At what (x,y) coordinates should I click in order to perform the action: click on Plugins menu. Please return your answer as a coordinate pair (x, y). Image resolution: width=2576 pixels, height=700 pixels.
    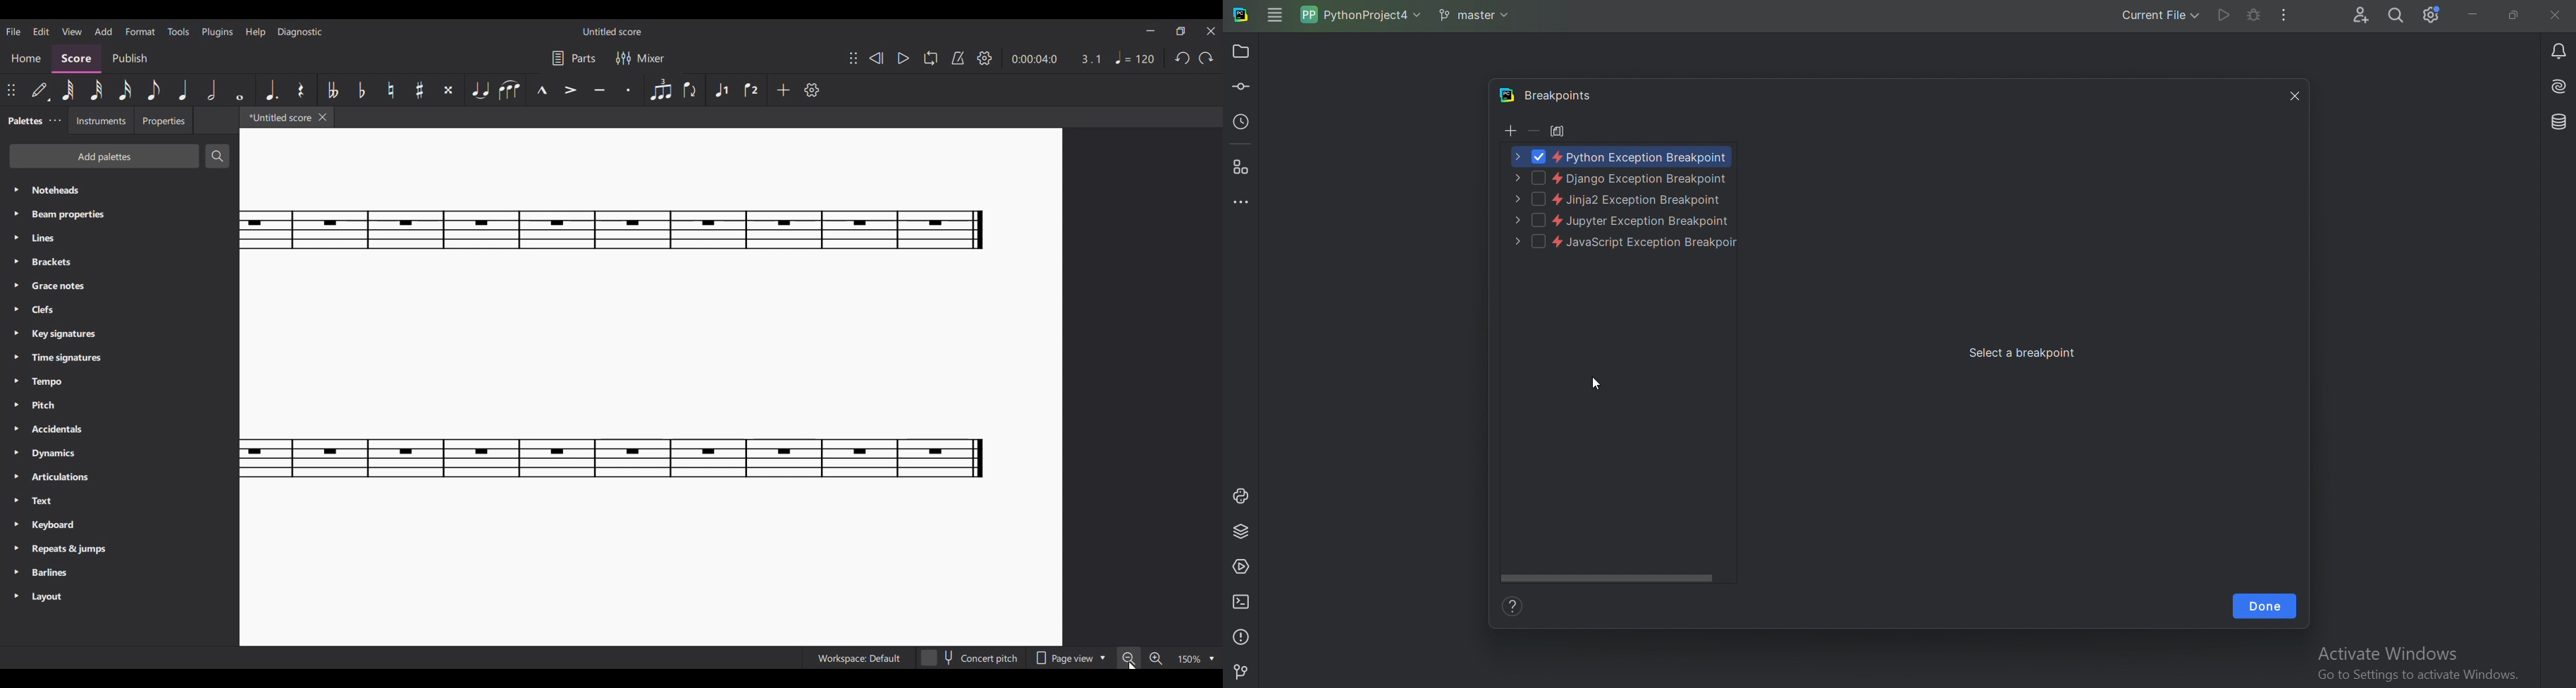
    Looking at the image, I should click on (217, 32).